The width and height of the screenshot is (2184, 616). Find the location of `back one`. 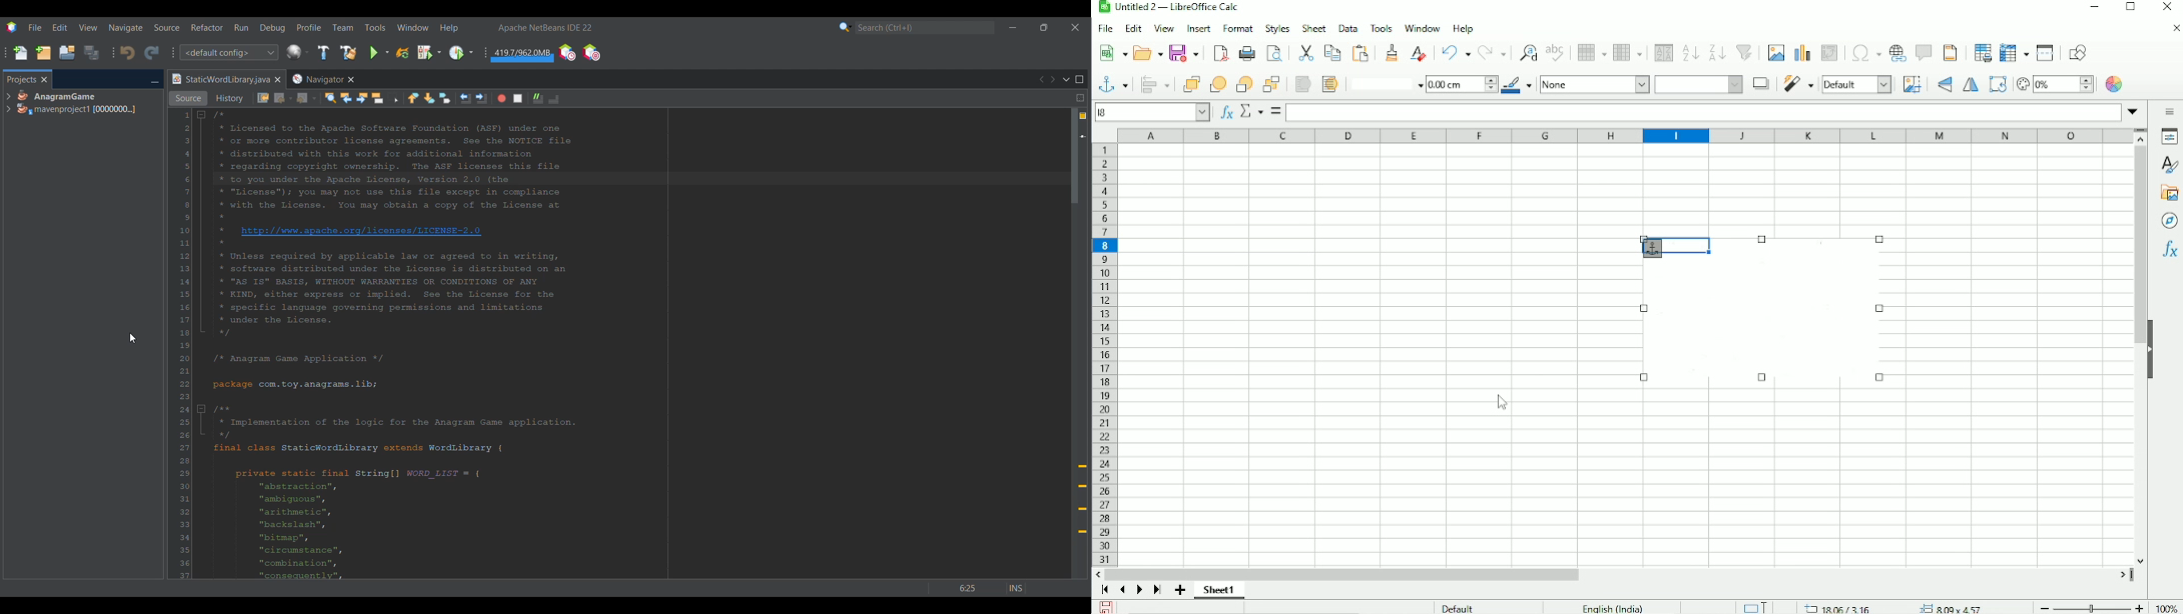

back one is located at coordinates (1243, 84).